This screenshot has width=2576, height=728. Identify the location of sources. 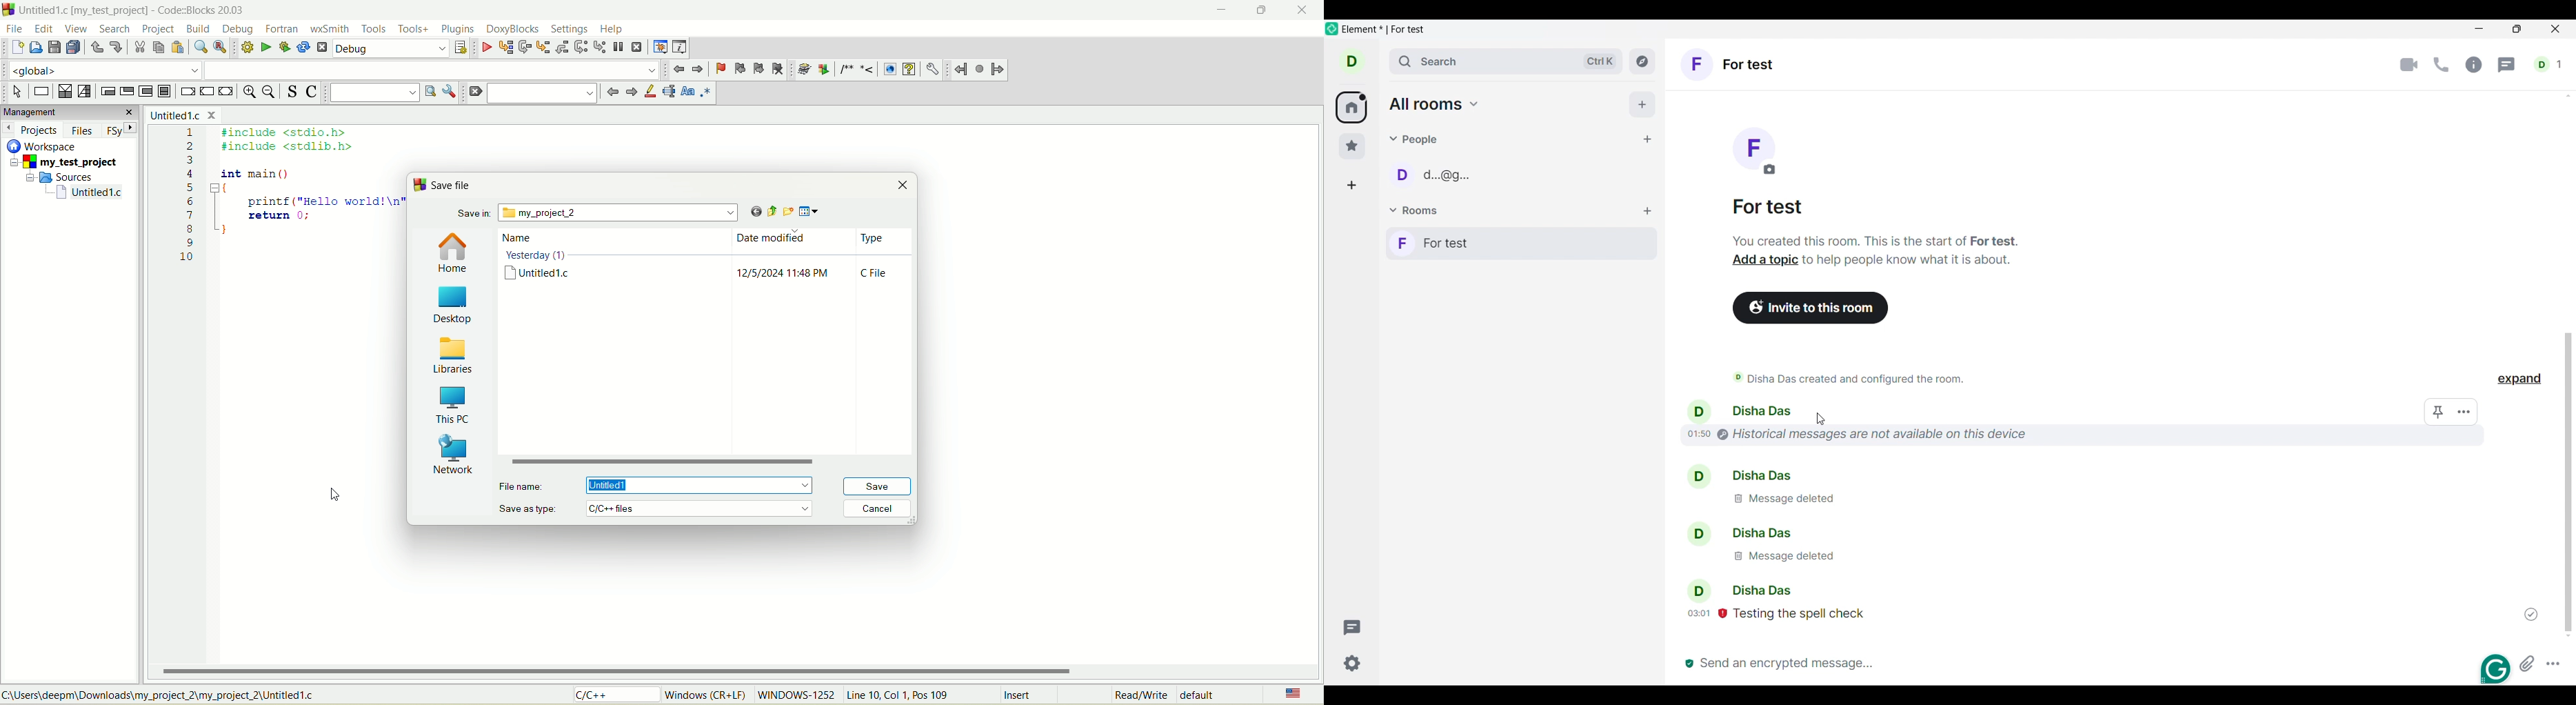
(64, 177).